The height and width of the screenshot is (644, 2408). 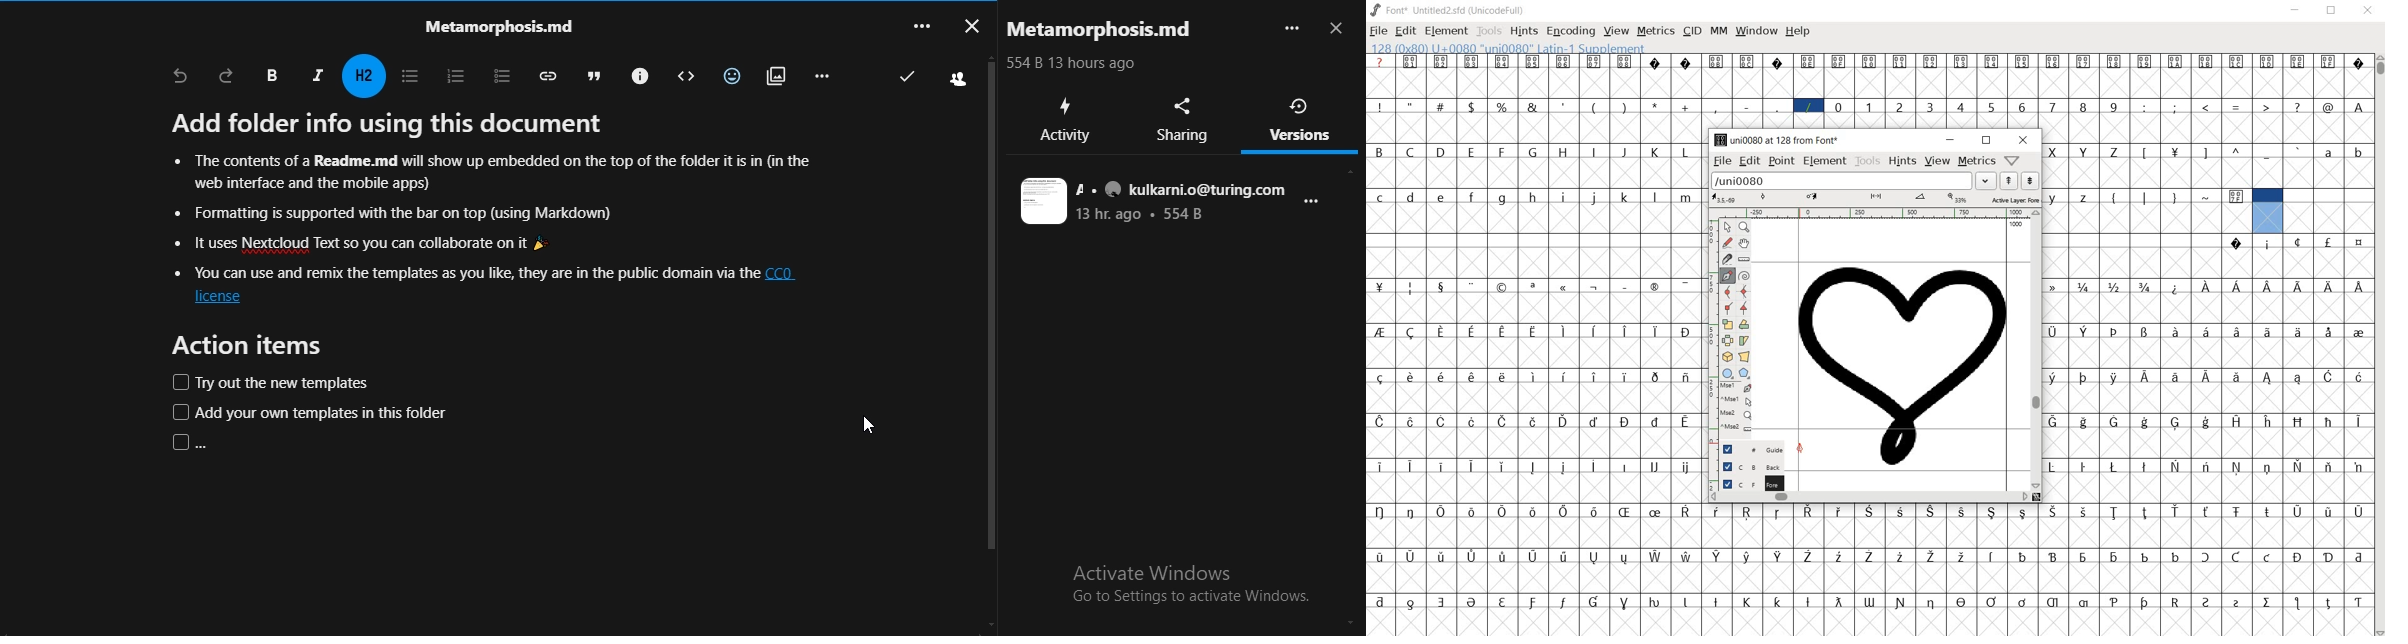 I want to click on glyph, so click(x=1624, y=152).